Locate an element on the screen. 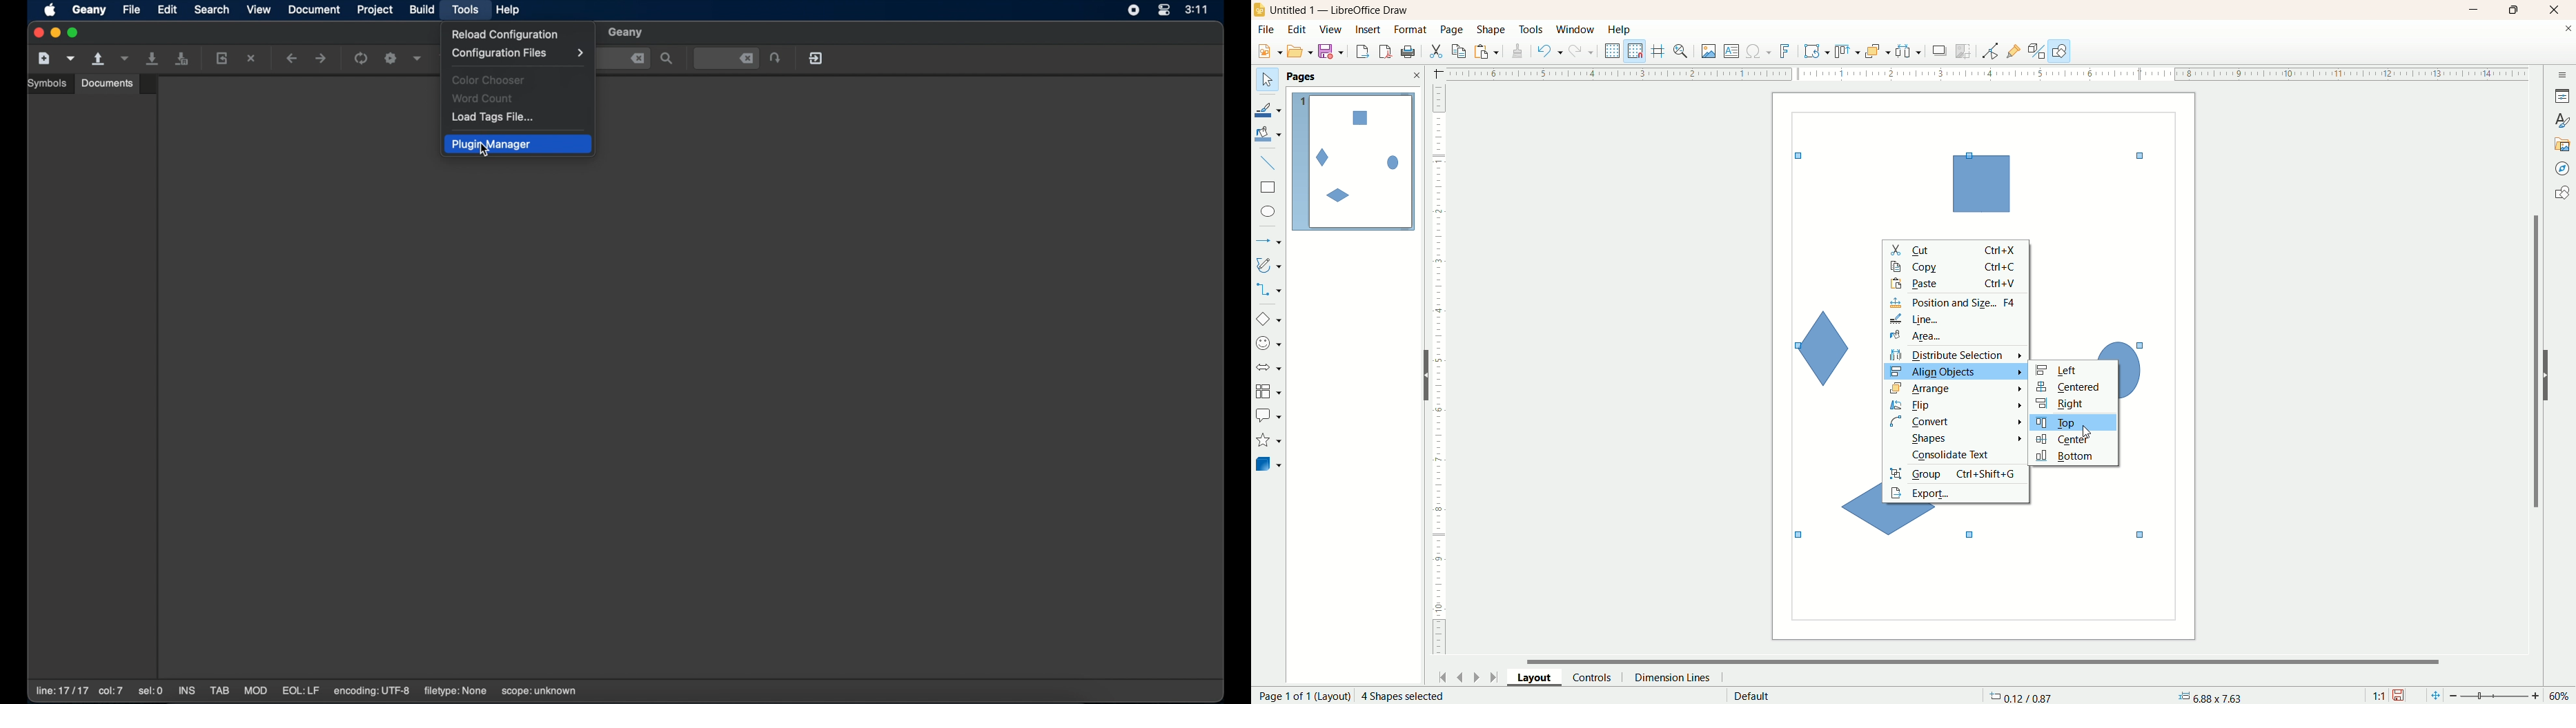 The width and height of the screenshot is (2576, 728). default is located at coordinates (1753, 696).